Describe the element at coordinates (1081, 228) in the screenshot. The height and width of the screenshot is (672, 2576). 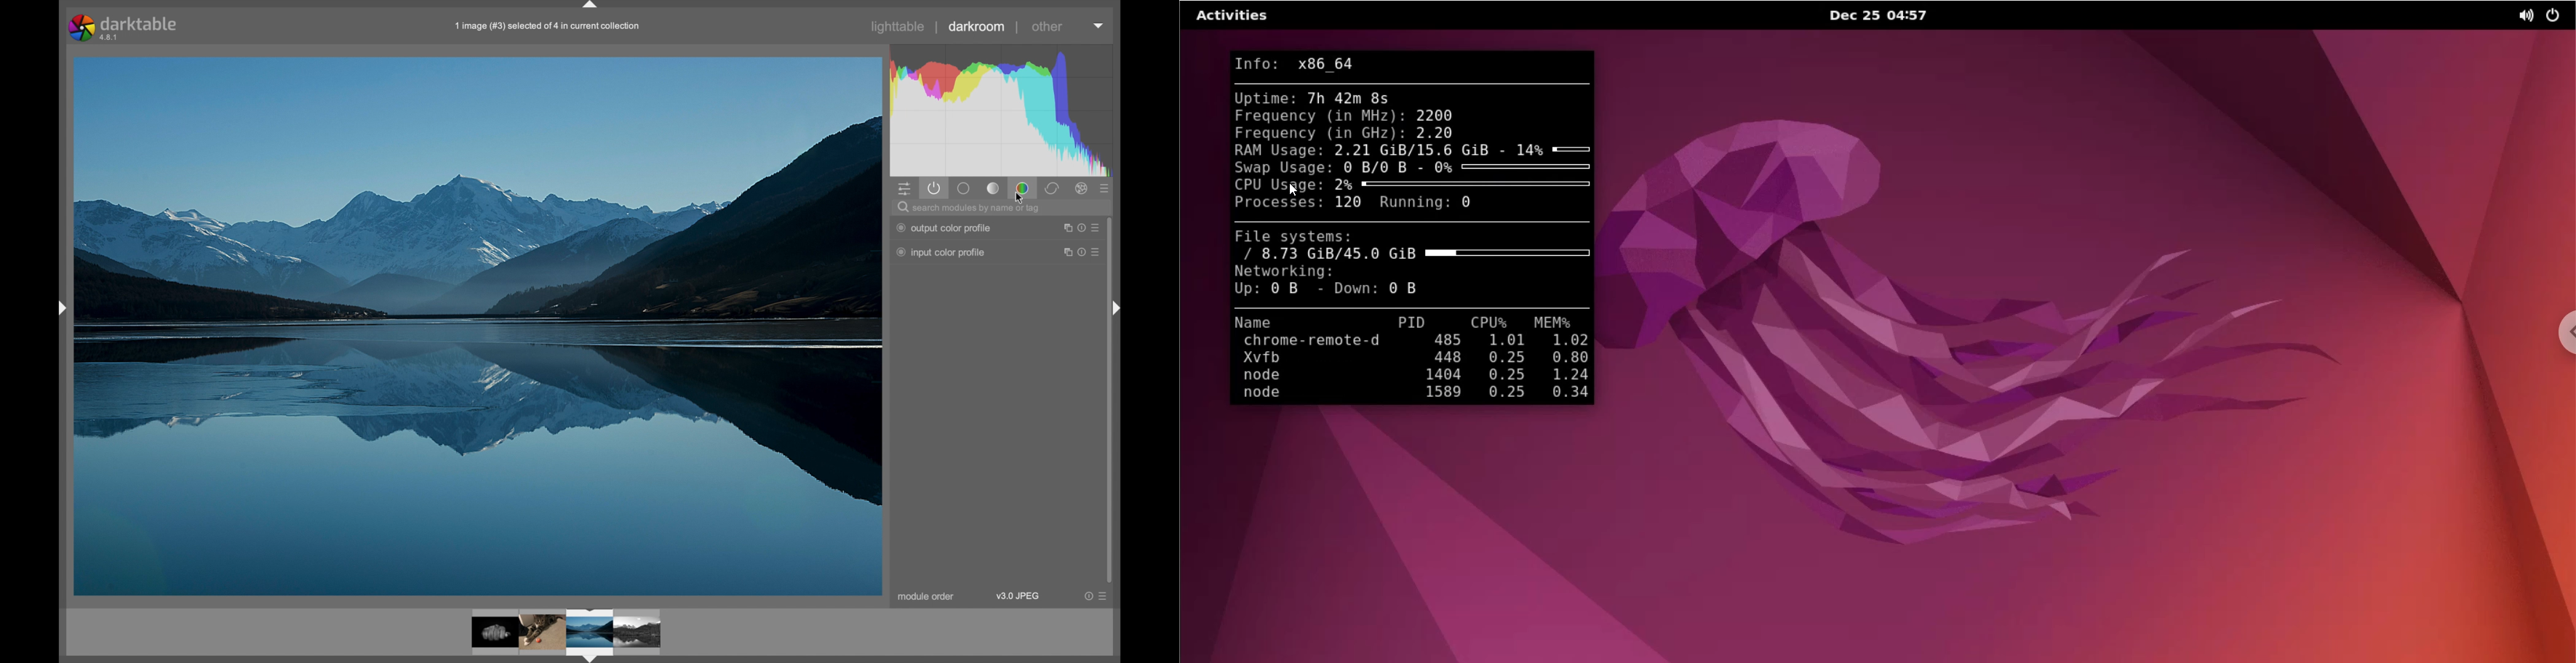
I see `more options` at that location.